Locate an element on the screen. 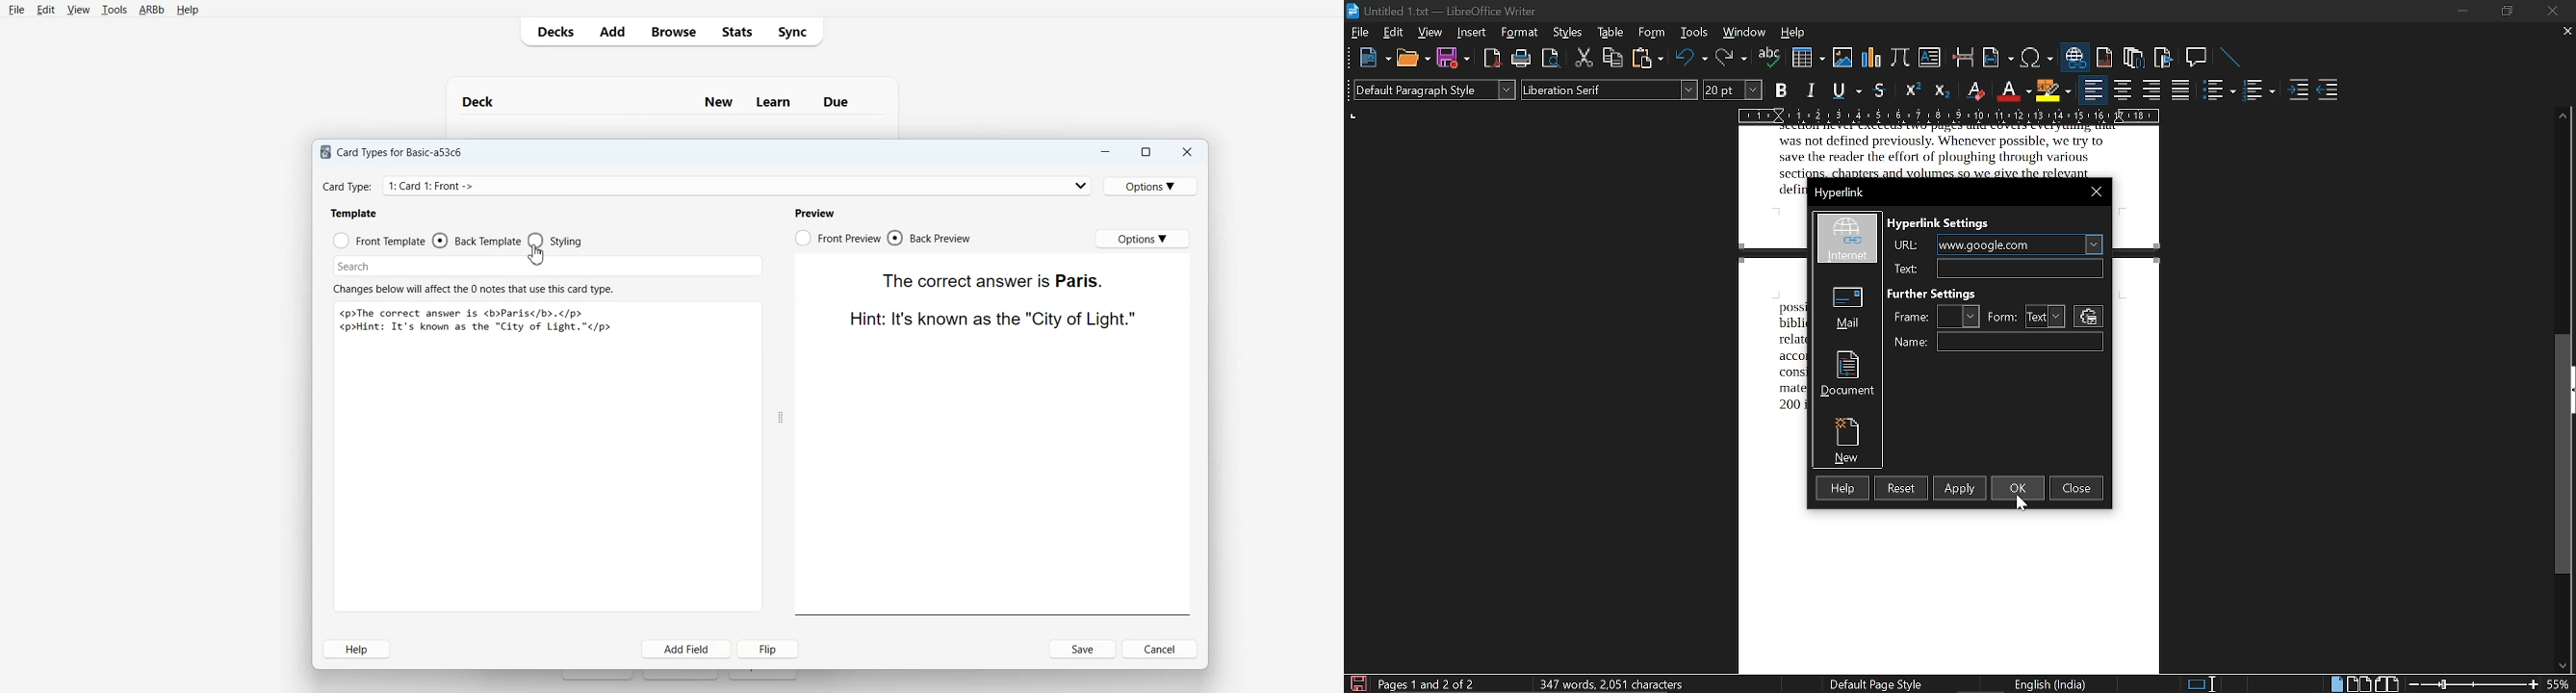 This screenshot has width=2576, height=700. reset is located at coordinates (1902, 488).